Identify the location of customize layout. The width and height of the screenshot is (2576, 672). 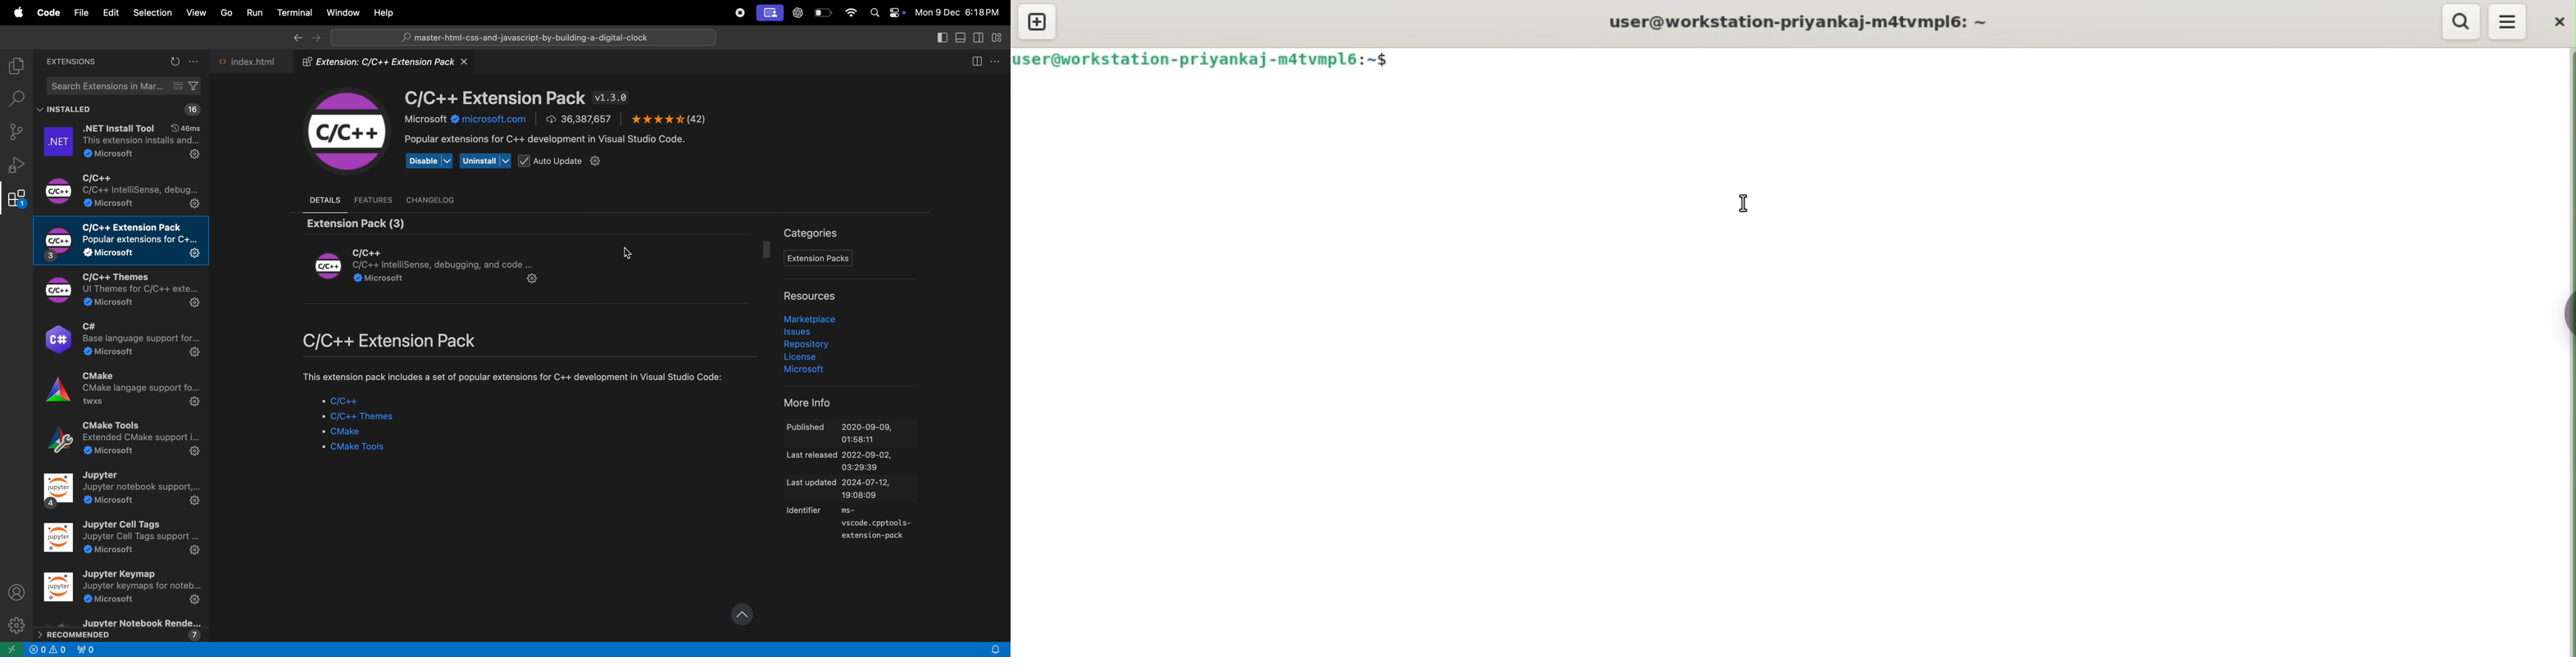
(1000, 37).